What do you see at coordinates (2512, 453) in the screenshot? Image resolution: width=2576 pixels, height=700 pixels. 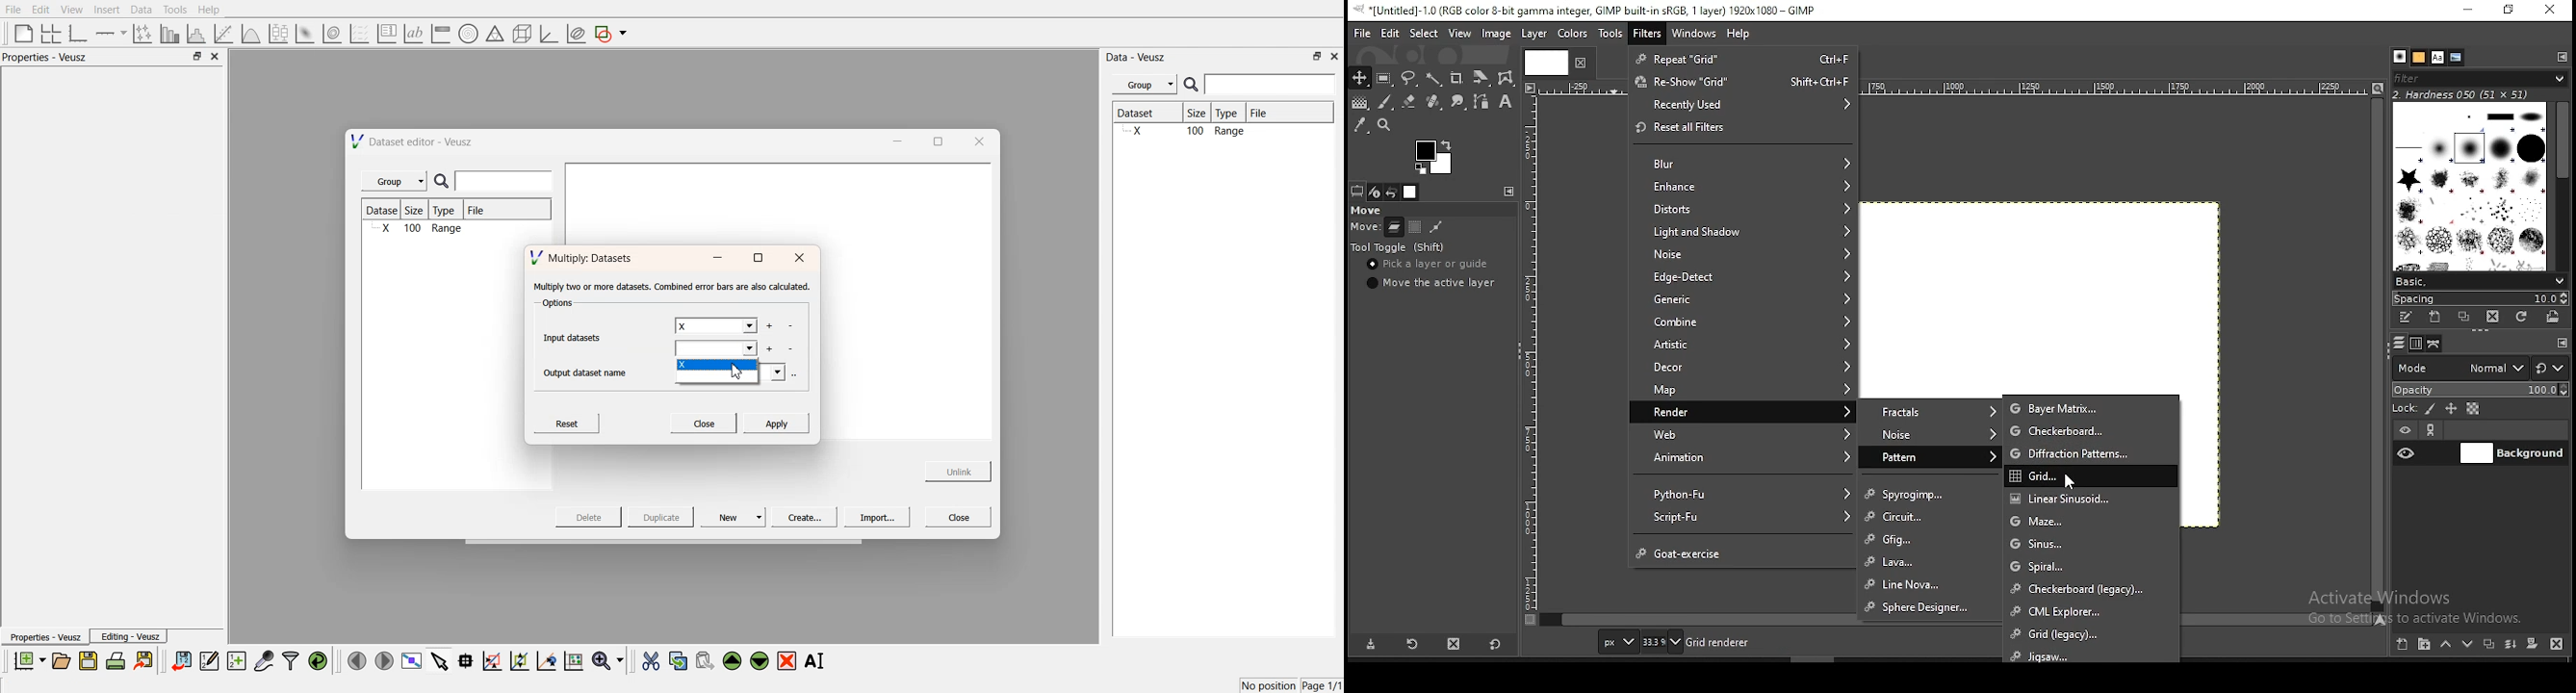 I see `layer` at bounding box center [2512, 453].